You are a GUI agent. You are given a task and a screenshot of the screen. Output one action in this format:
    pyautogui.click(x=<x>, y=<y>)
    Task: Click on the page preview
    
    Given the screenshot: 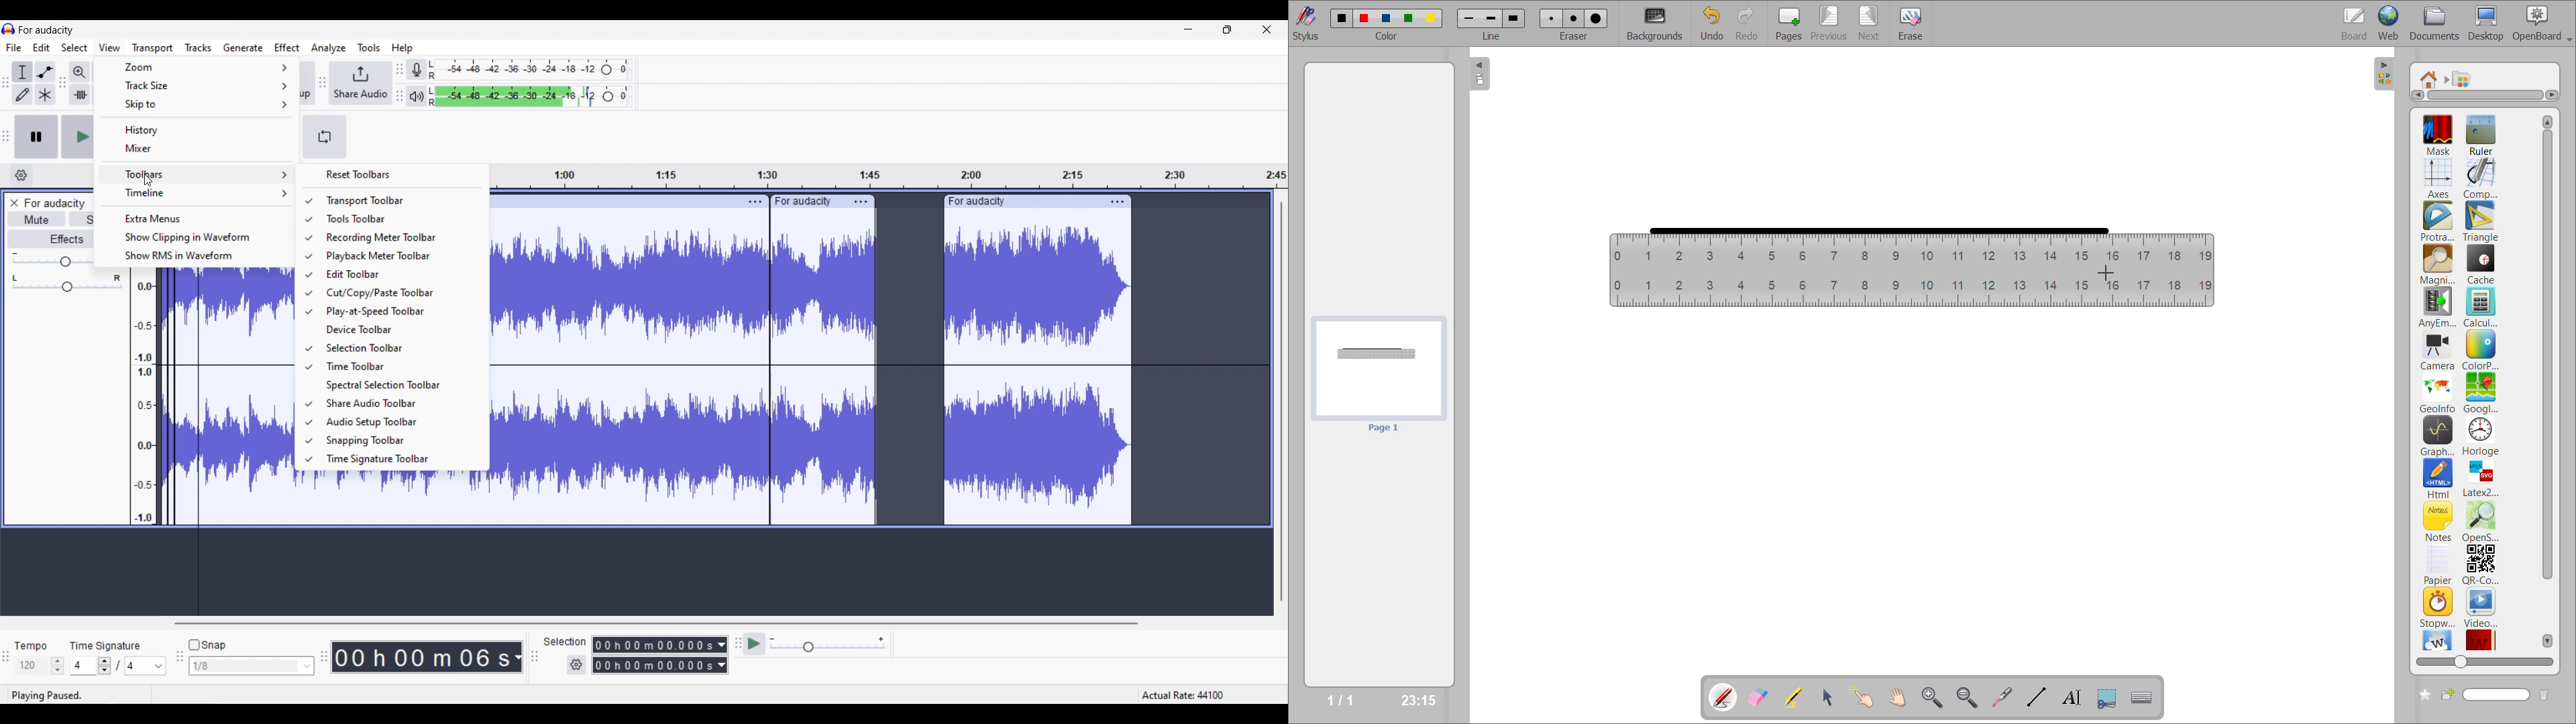 What is the action you would take?
    pyautogui.click(x=1377, y=375)
    